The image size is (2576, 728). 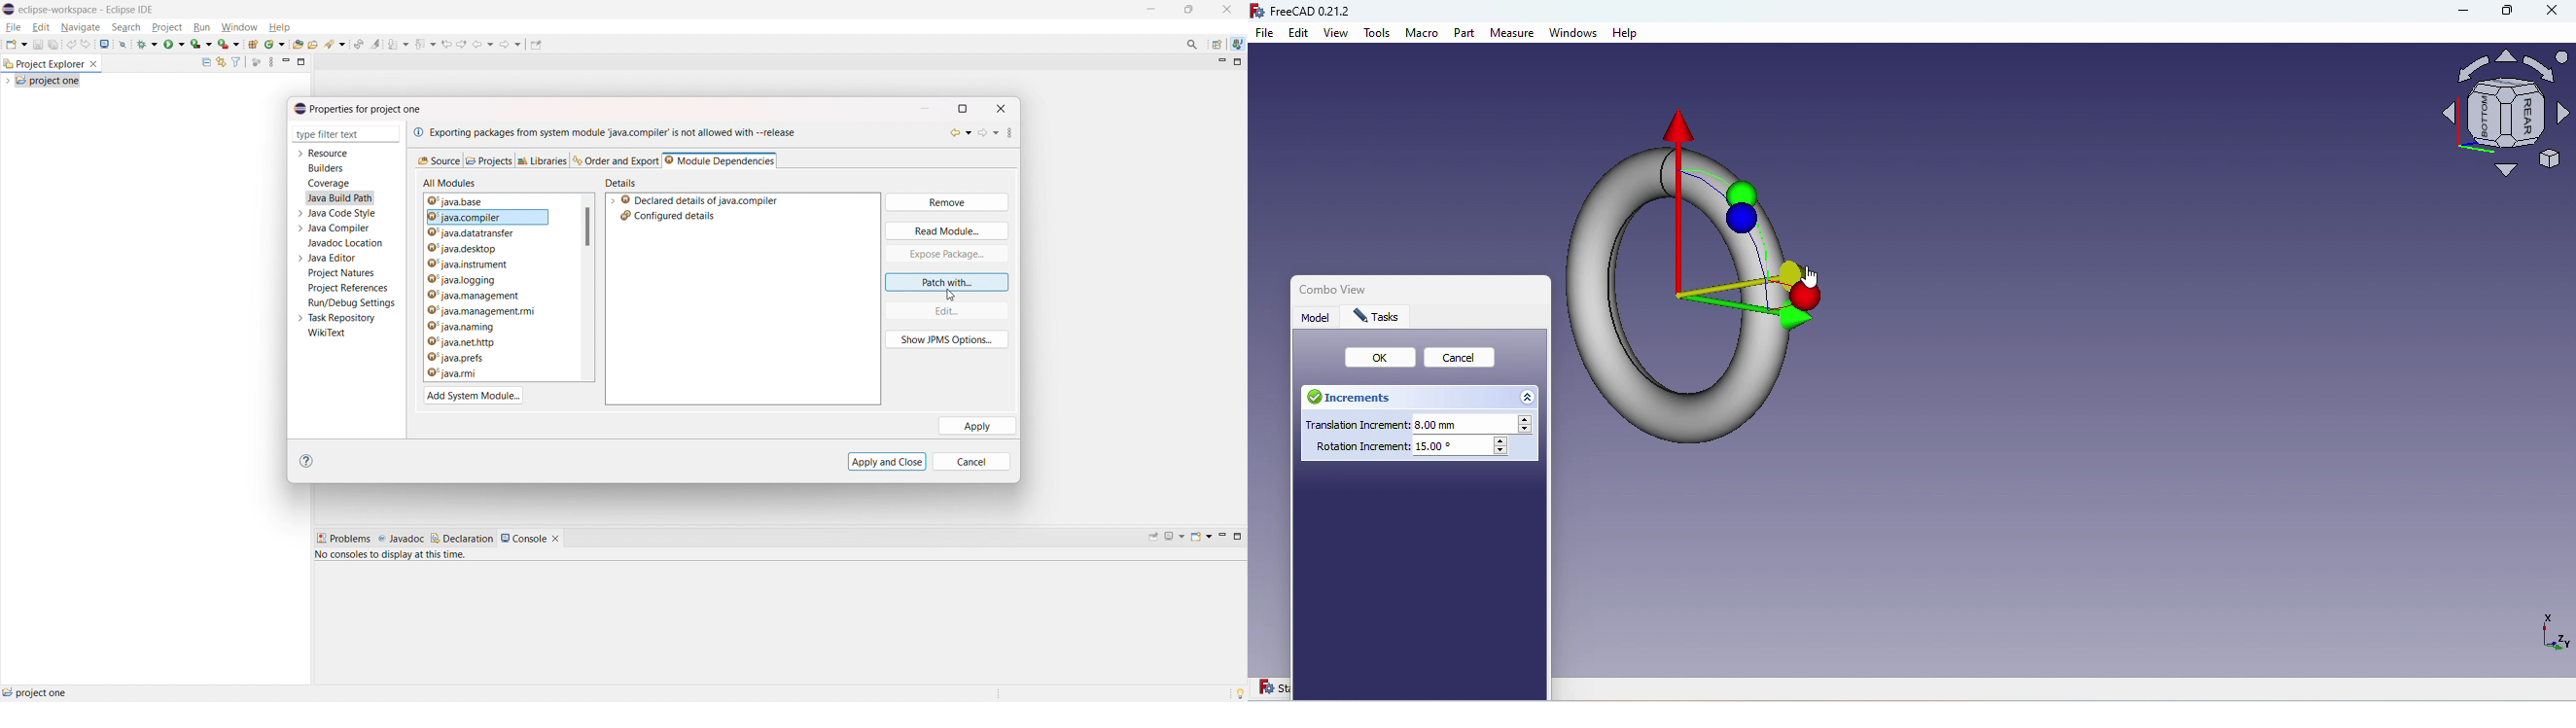 I want to click on open console, so click(x=105, y=44).